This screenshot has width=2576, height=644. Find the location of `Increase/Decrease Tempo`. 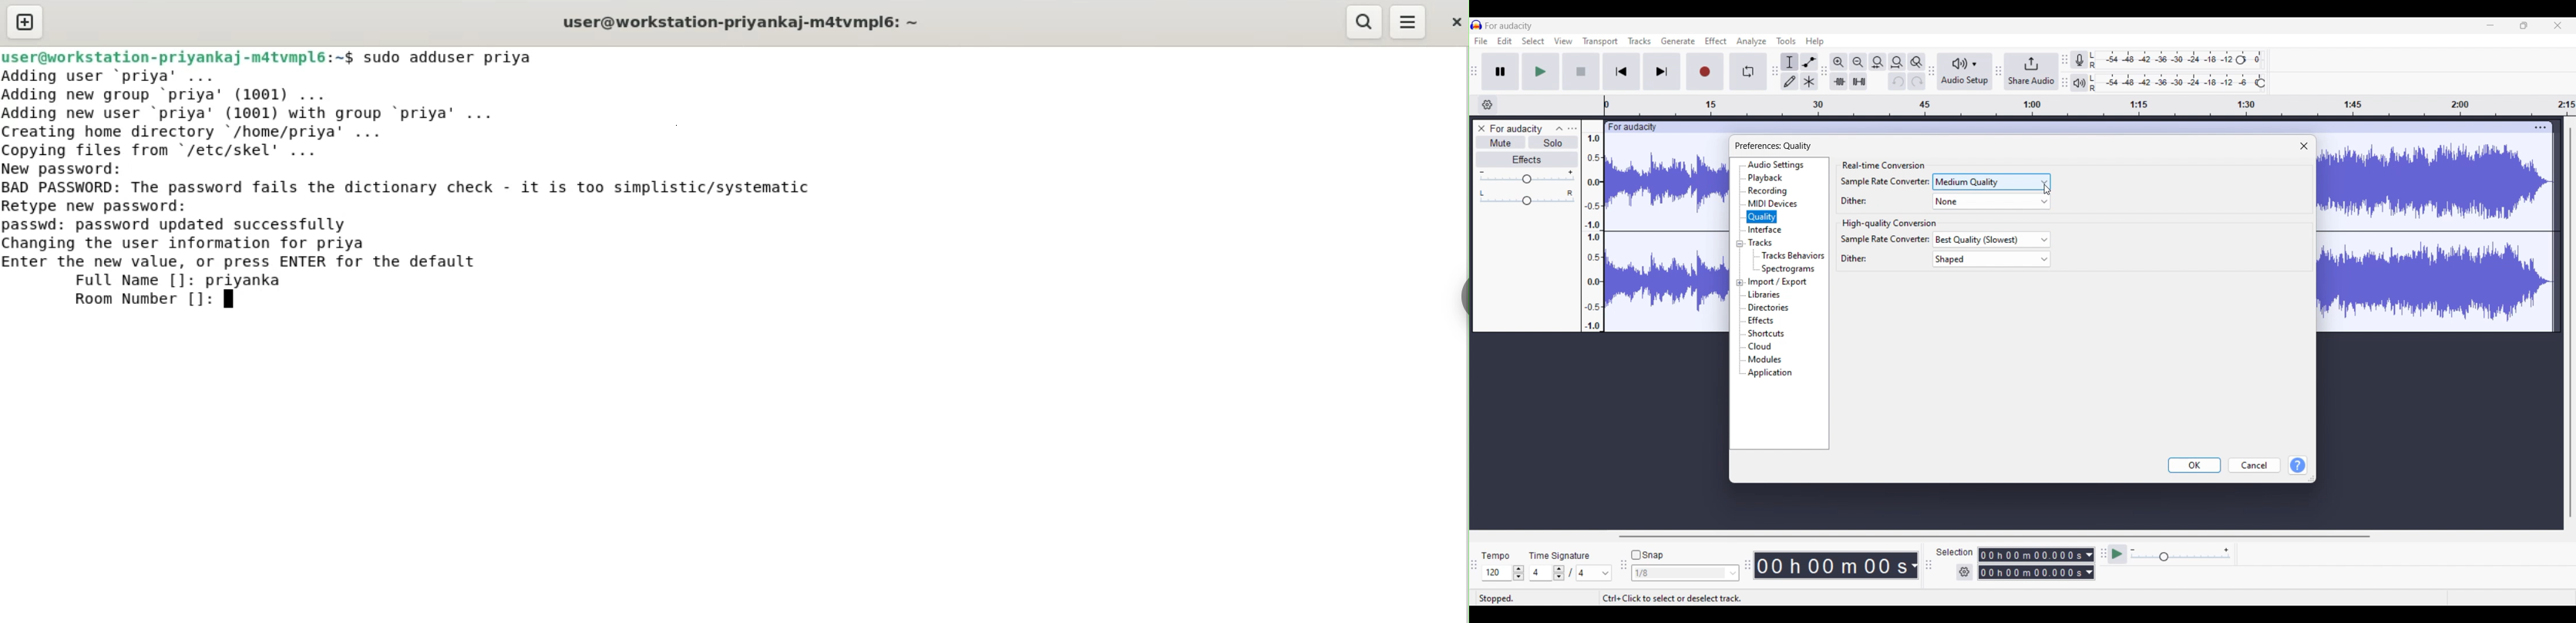

Increase/Decrease Tempo is located at coordinates (1518, 573).